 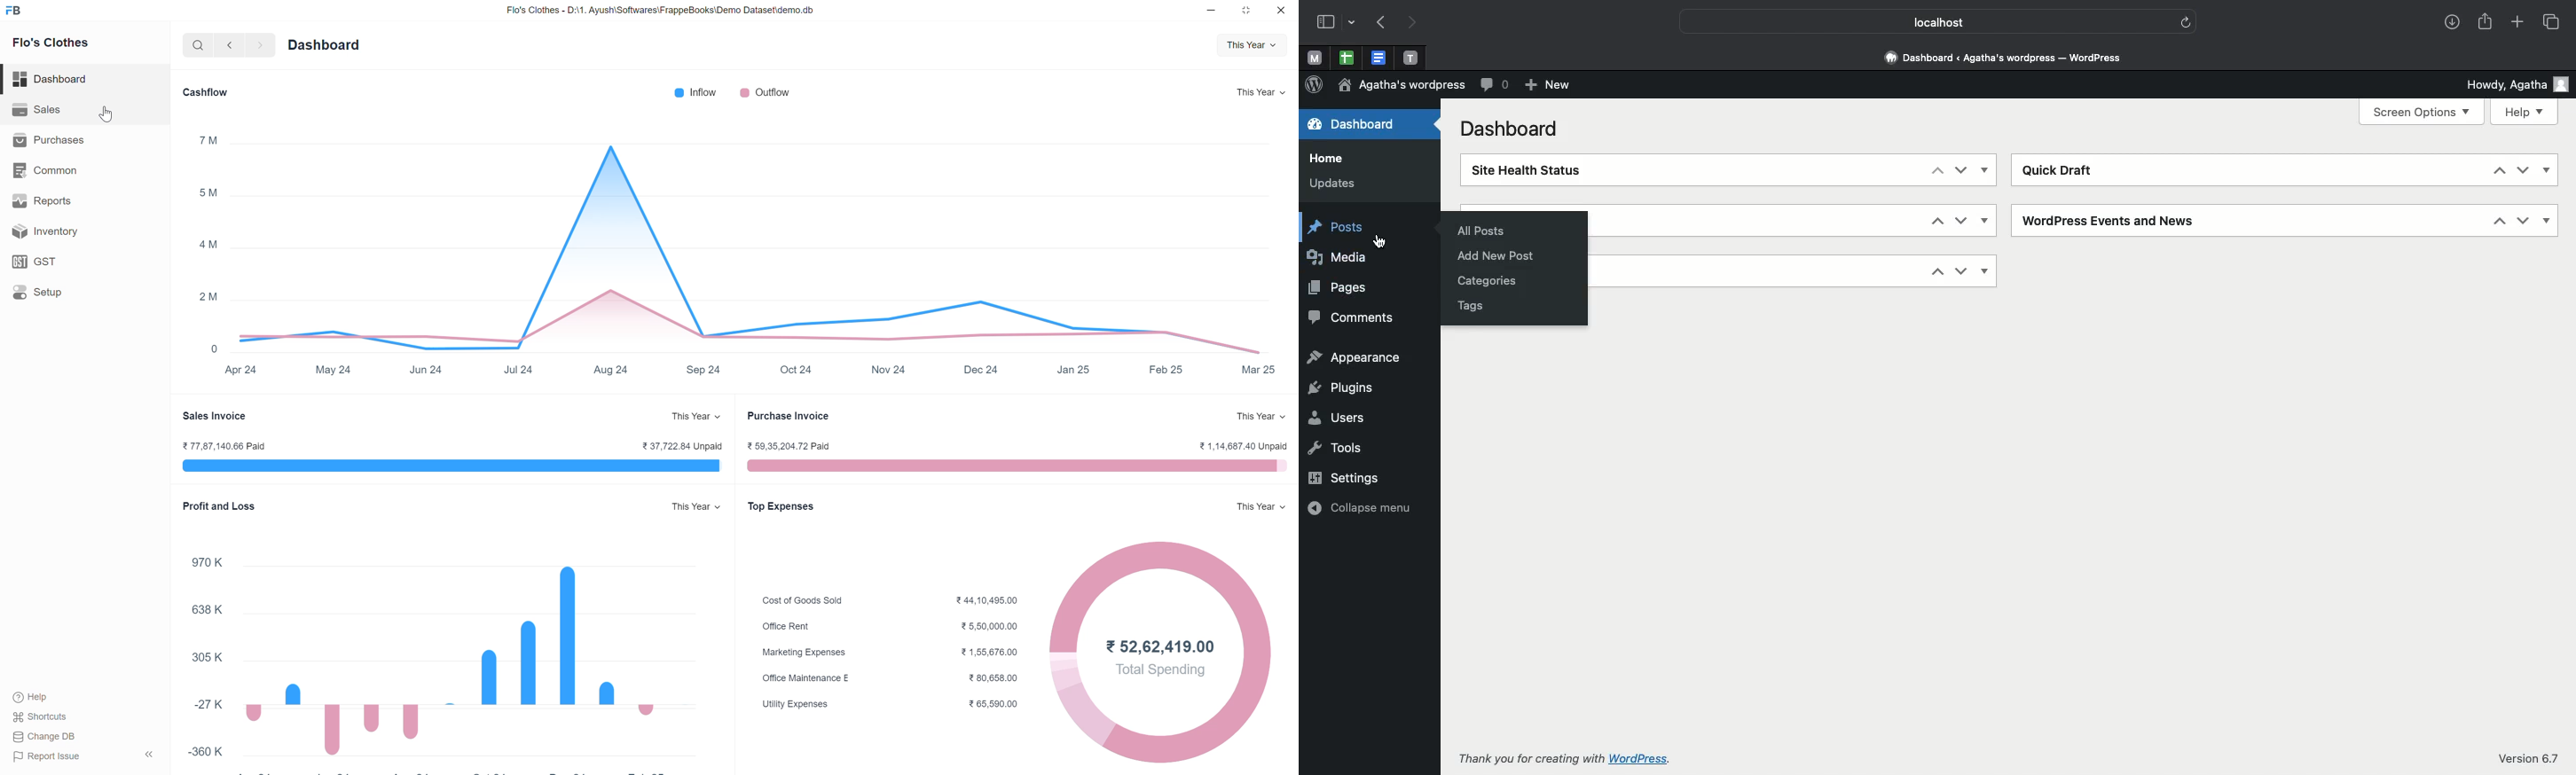 I want to click on Version 6.7, so click(x=2527, y=756).